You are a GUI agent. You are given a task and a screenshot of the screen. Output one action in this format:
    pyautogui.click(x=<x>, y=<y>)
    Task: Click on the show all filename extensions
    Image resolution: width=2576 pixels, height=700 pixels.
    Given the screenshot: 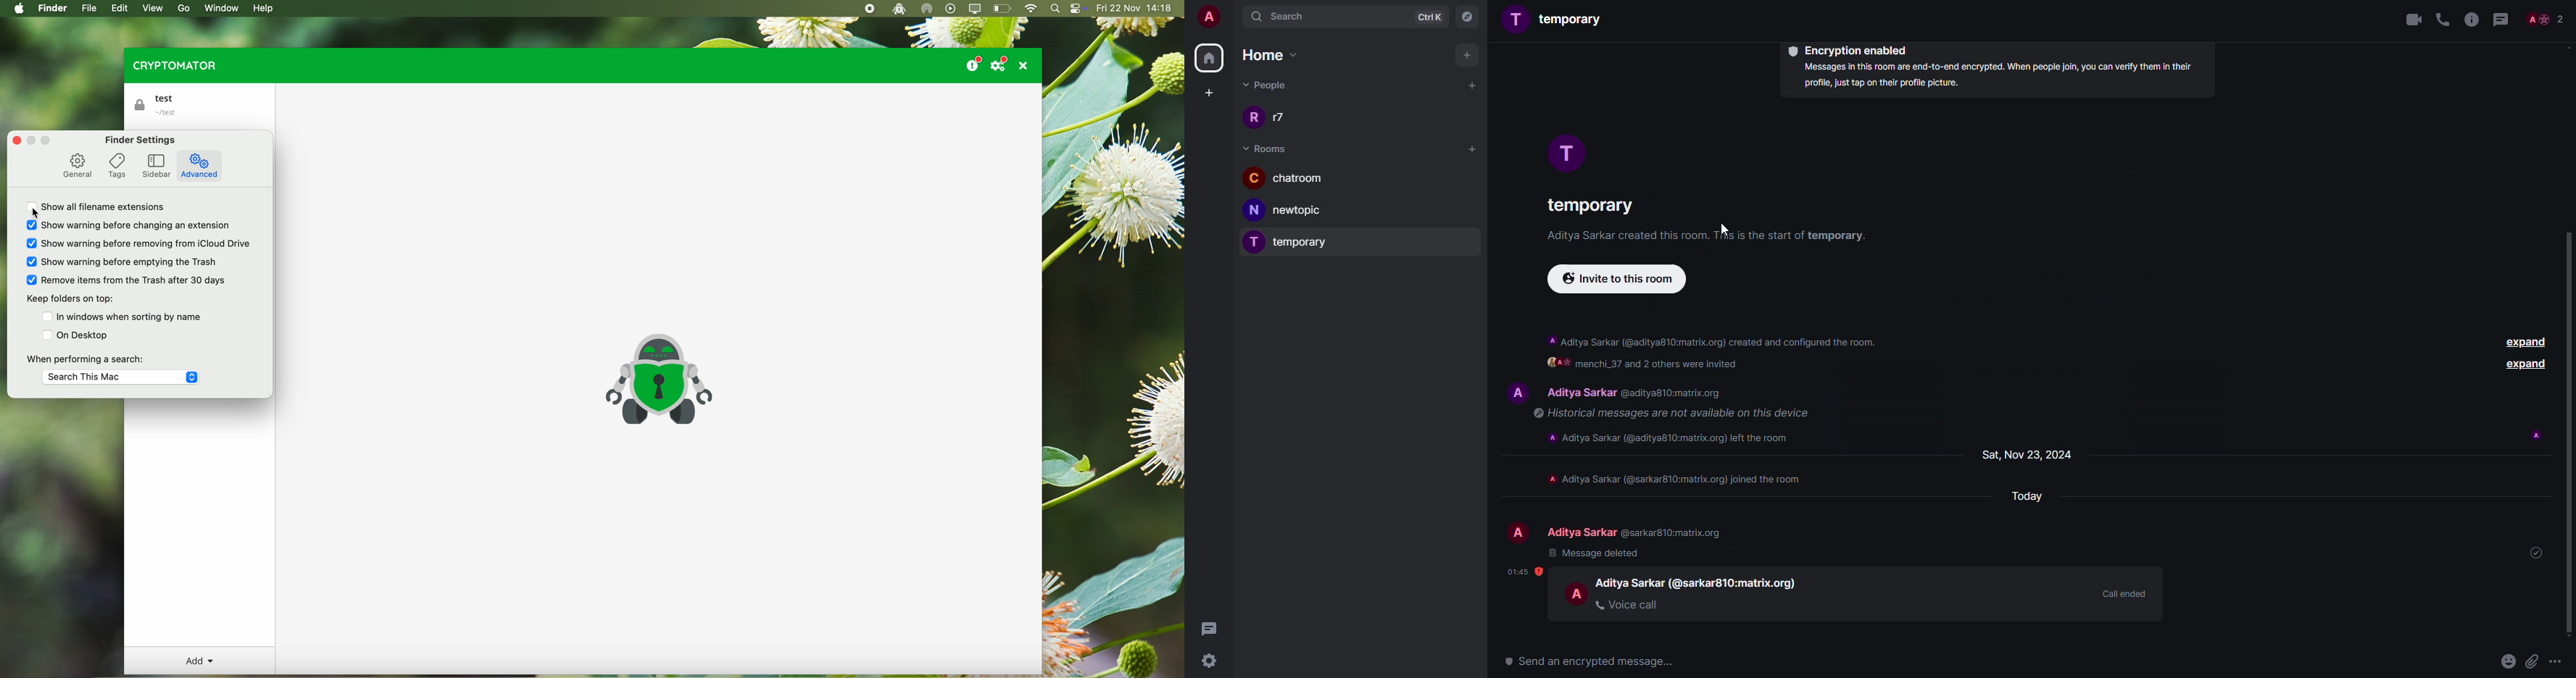 What is the action you would take?
    pyautogui.click(x=102, y=209)
    